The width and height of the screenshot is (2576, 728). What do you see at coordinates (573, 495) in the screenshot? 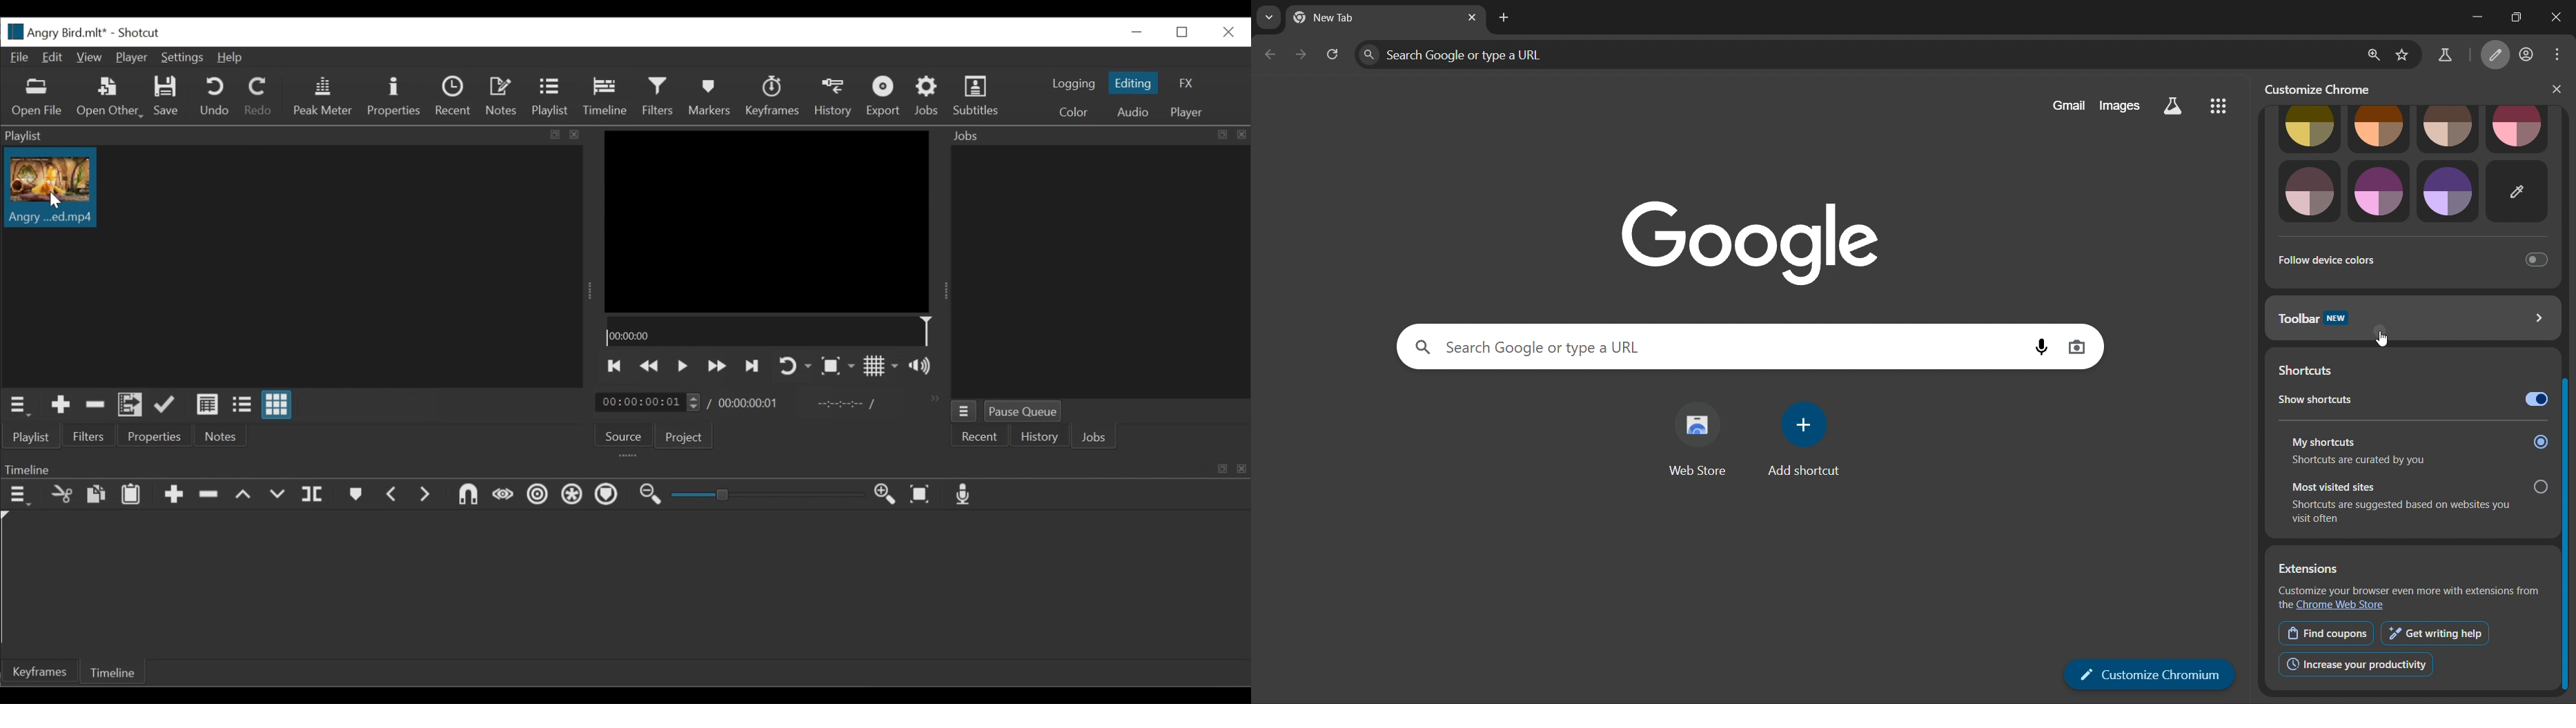
I see `Ripple all tracks` at bounding box center [573, 495].